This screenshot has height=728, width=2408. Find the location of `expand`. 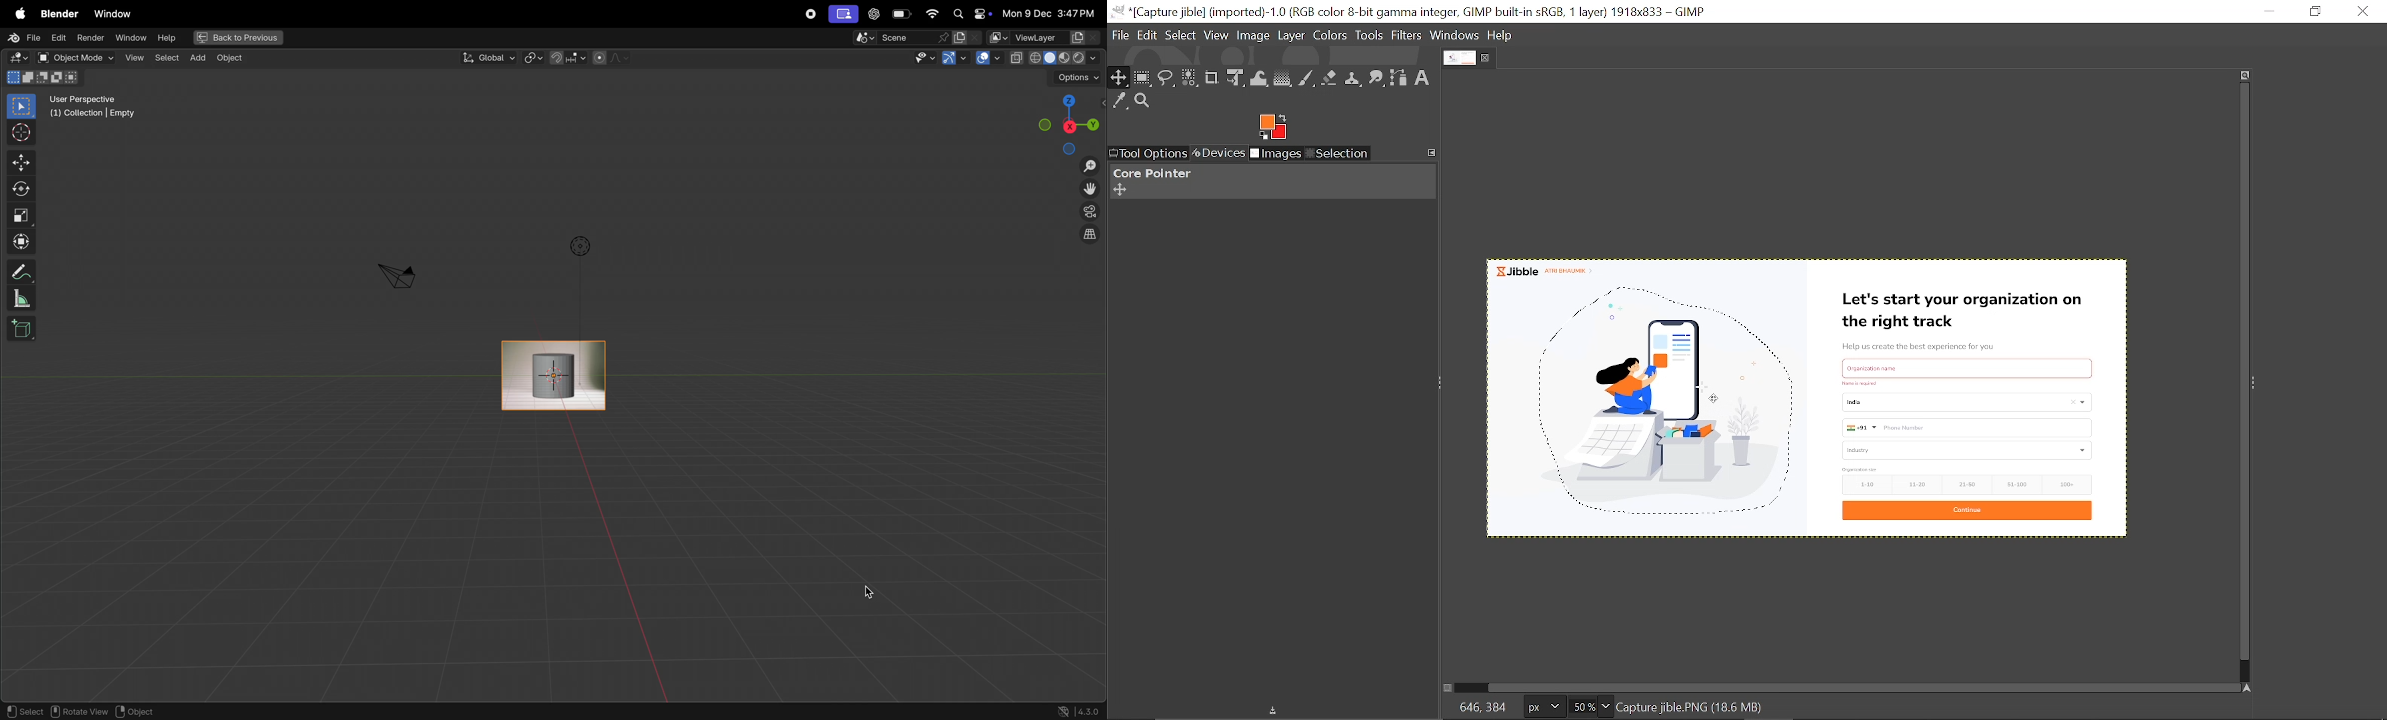

expand is located at coordinates (1272, 125).